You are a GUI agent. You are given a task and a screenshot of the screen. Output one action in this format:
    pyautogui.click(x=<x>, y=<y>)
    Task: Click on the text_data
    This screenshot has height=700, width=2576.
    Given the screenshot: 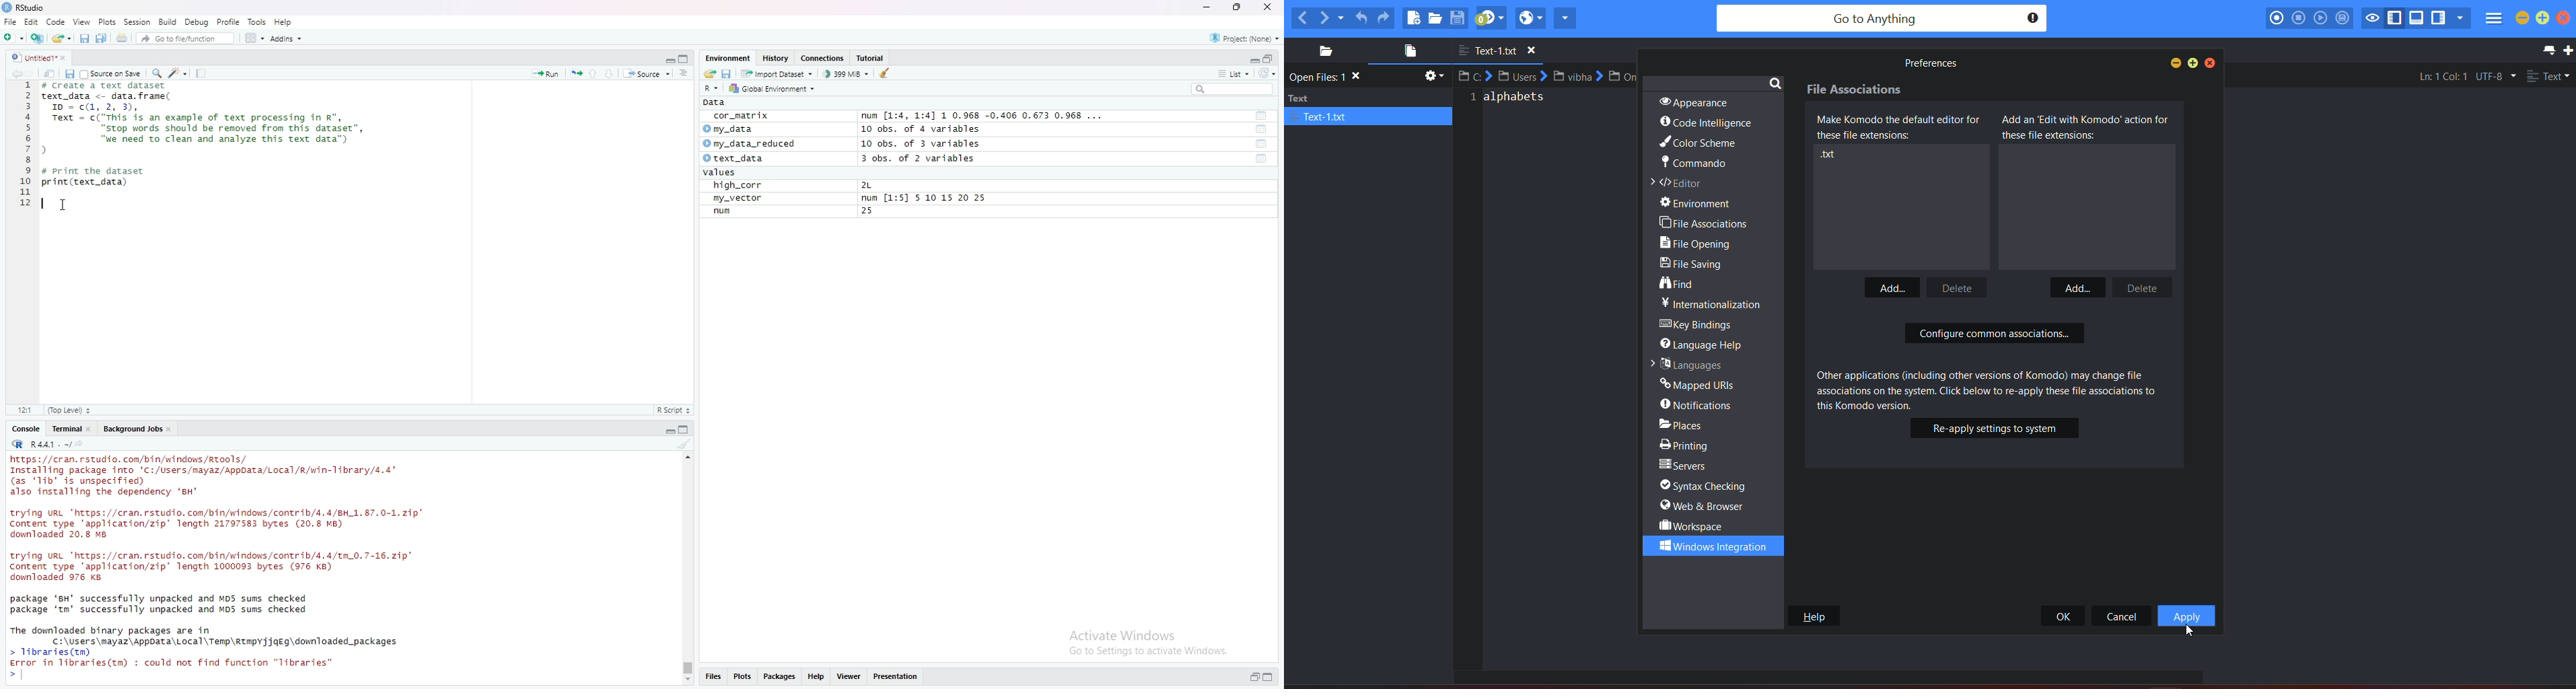 What is the action you would take?
    pyautogui.click(x=731, y=159)
    